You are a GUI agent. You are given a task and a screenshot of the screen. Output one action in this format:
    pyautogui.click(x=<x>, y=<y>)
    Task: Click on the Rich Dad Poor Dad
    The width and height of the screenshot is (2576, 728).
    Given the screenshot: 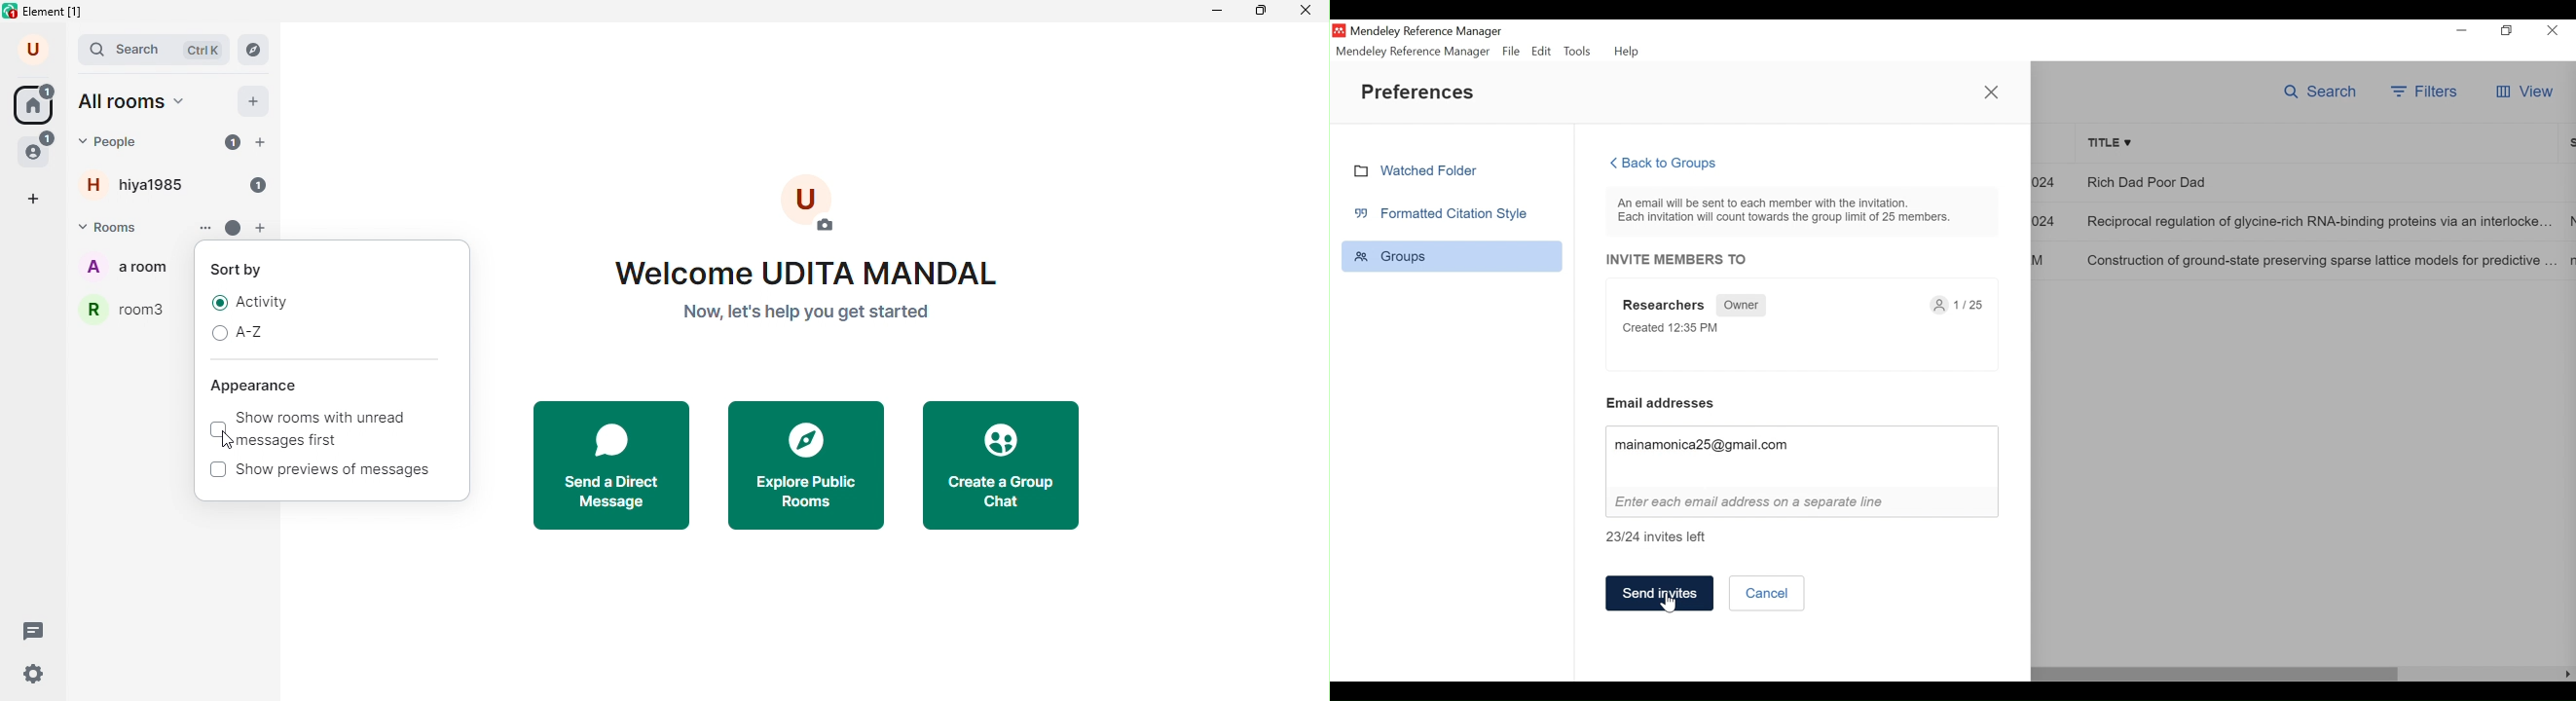 What is the action you would take?
    pyautogui.click(x=2321, y=182)
    